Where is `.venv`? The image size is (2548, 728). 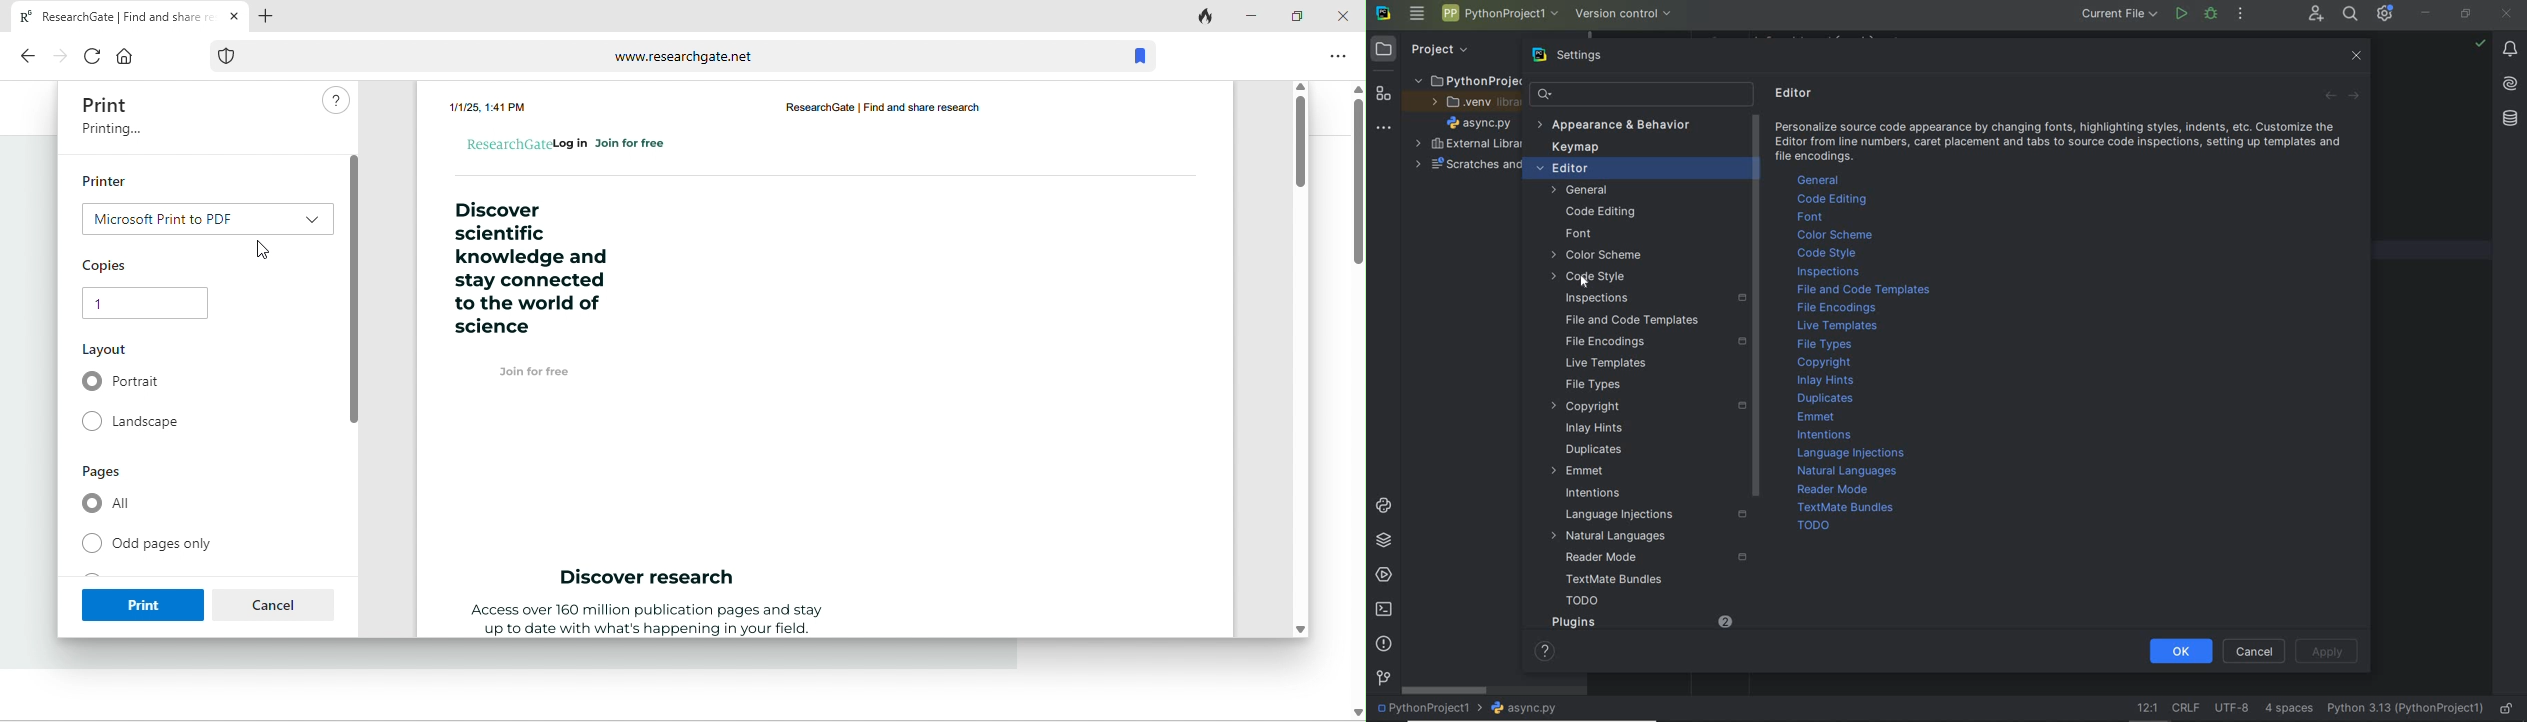 .venv is located at coordinates (1471, 104).